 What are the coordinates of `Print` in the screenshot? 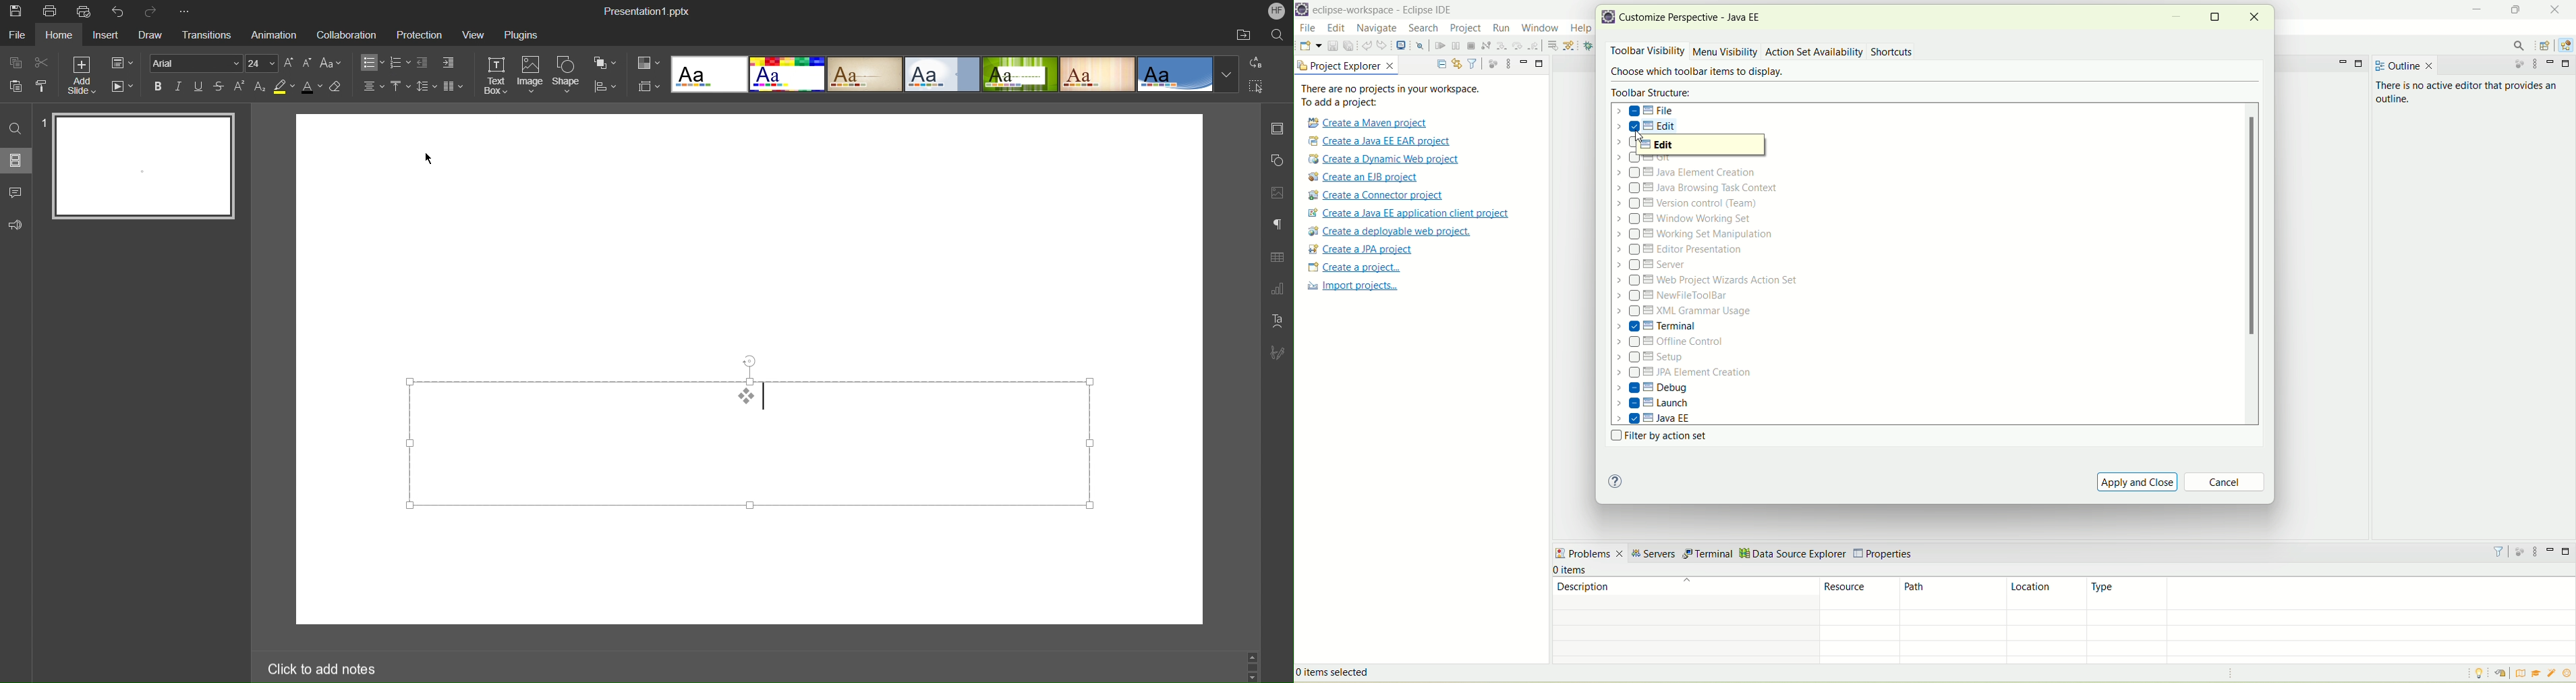 It's located at (50, 11).